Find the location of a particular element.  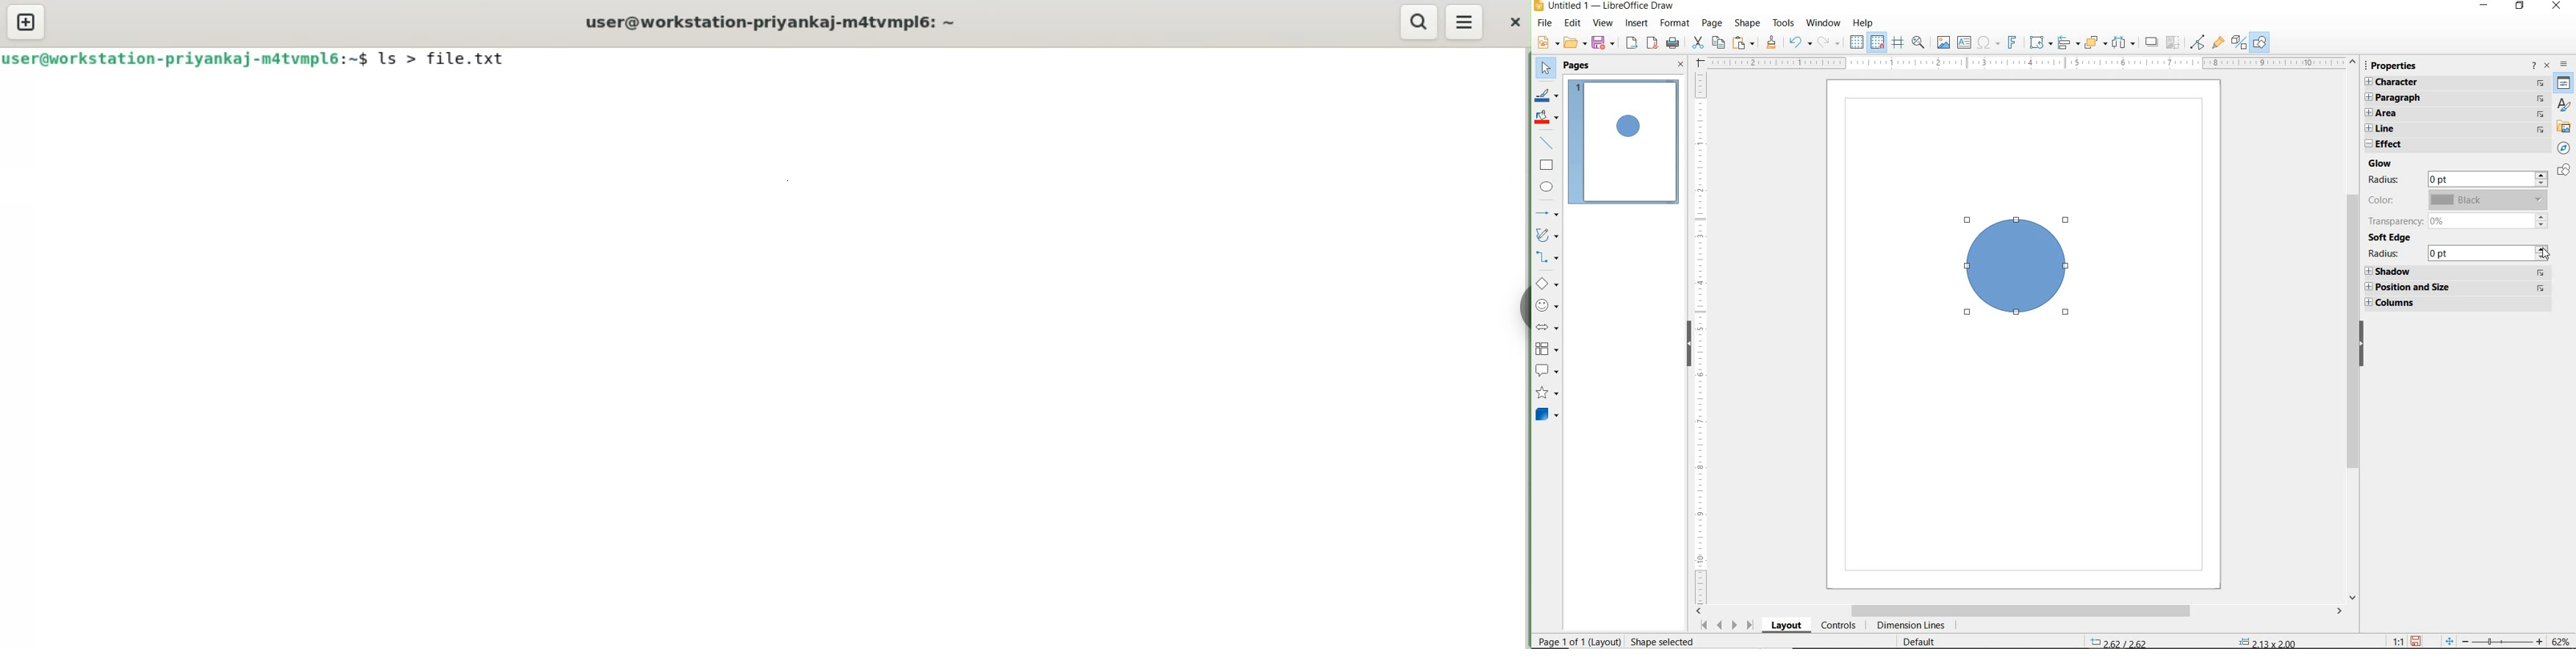

Shapes is located at coordinates (2564, 172).